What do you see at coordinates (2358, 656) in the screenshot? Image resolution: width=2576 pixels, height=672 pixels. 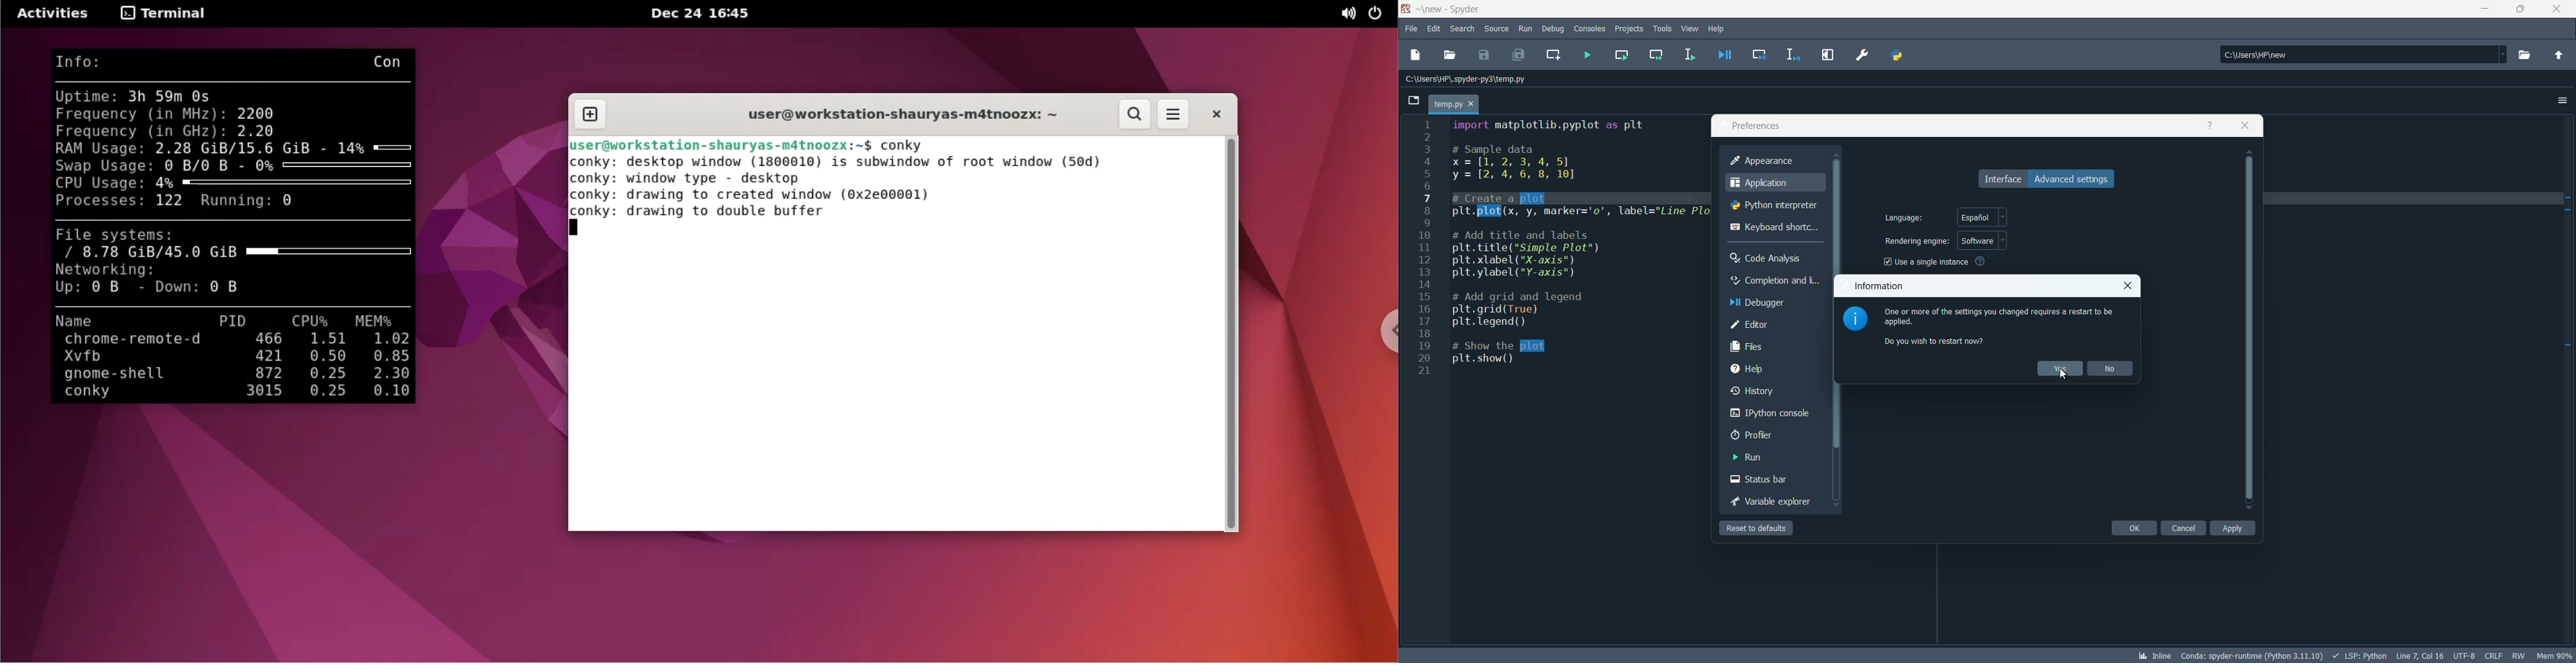 I see `lsp:python` at bounding box center [2358, 656].